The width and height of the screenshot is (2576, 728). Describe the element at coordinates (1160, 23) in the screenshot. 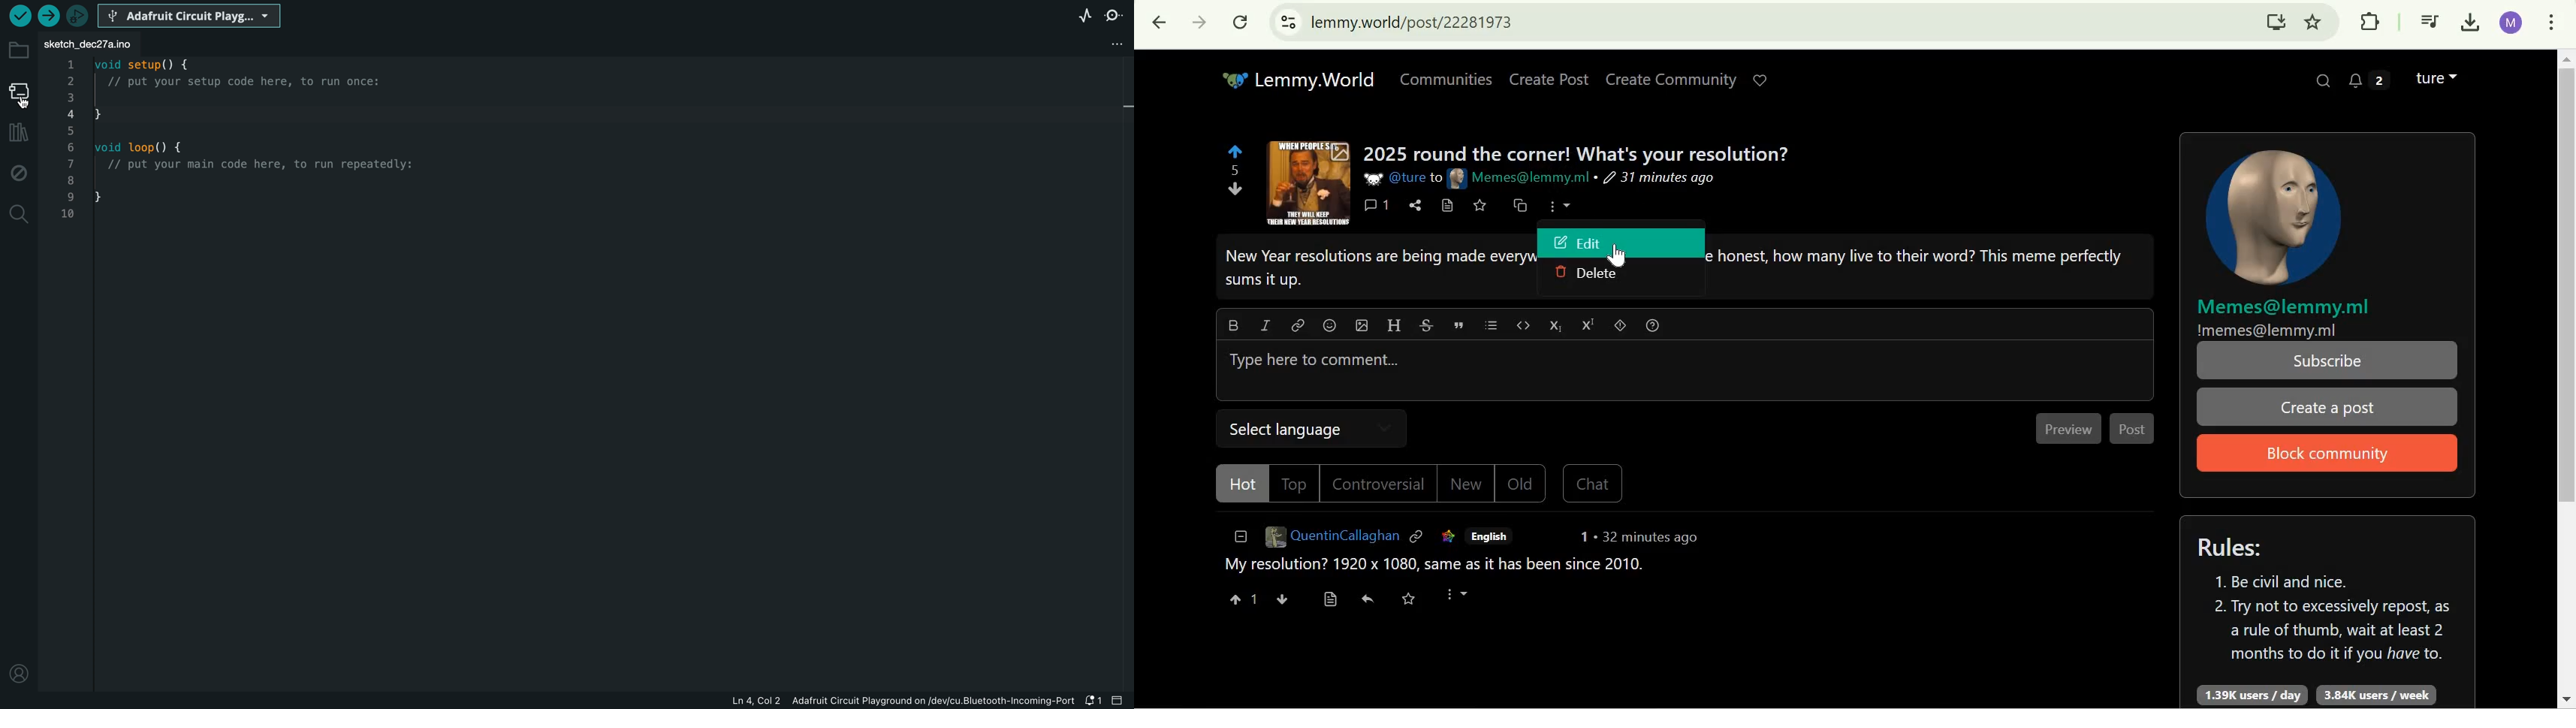

I see `Click to go back, hold to see history` at that location.